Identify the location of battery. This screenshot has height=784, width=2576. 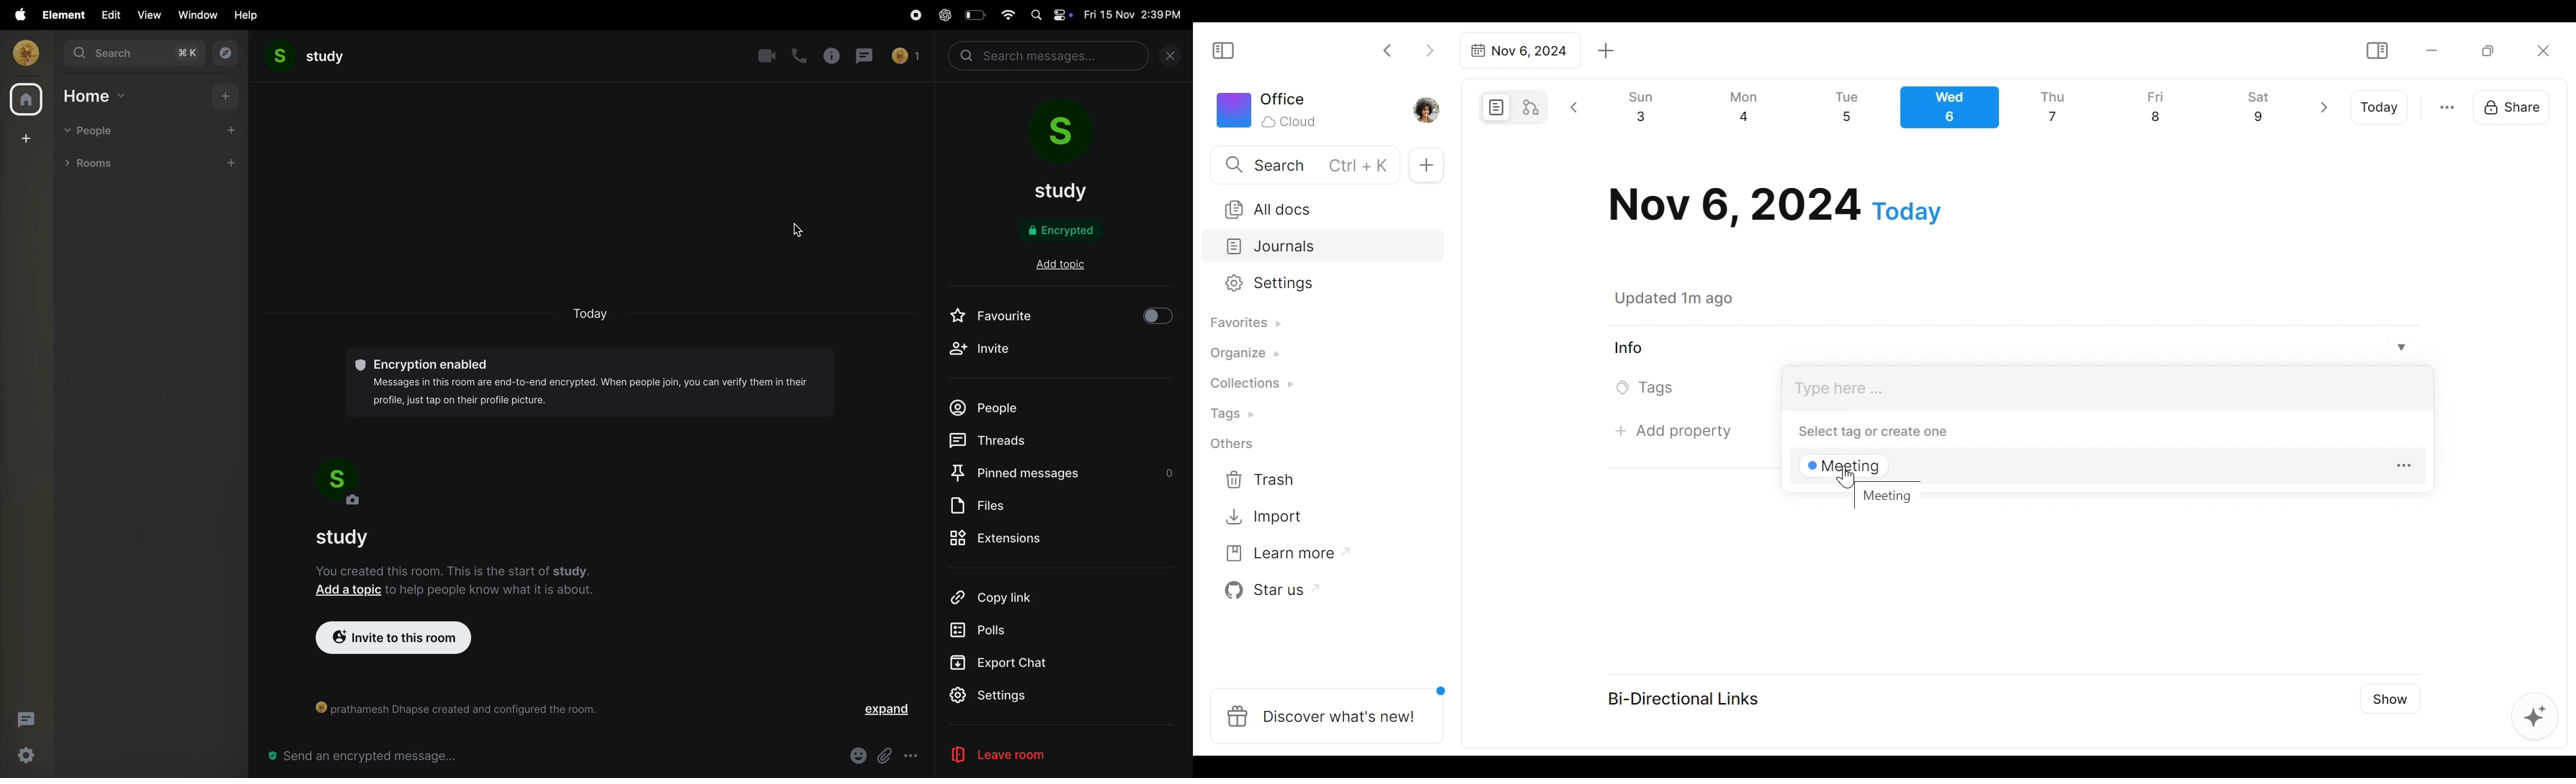
(973, 15).